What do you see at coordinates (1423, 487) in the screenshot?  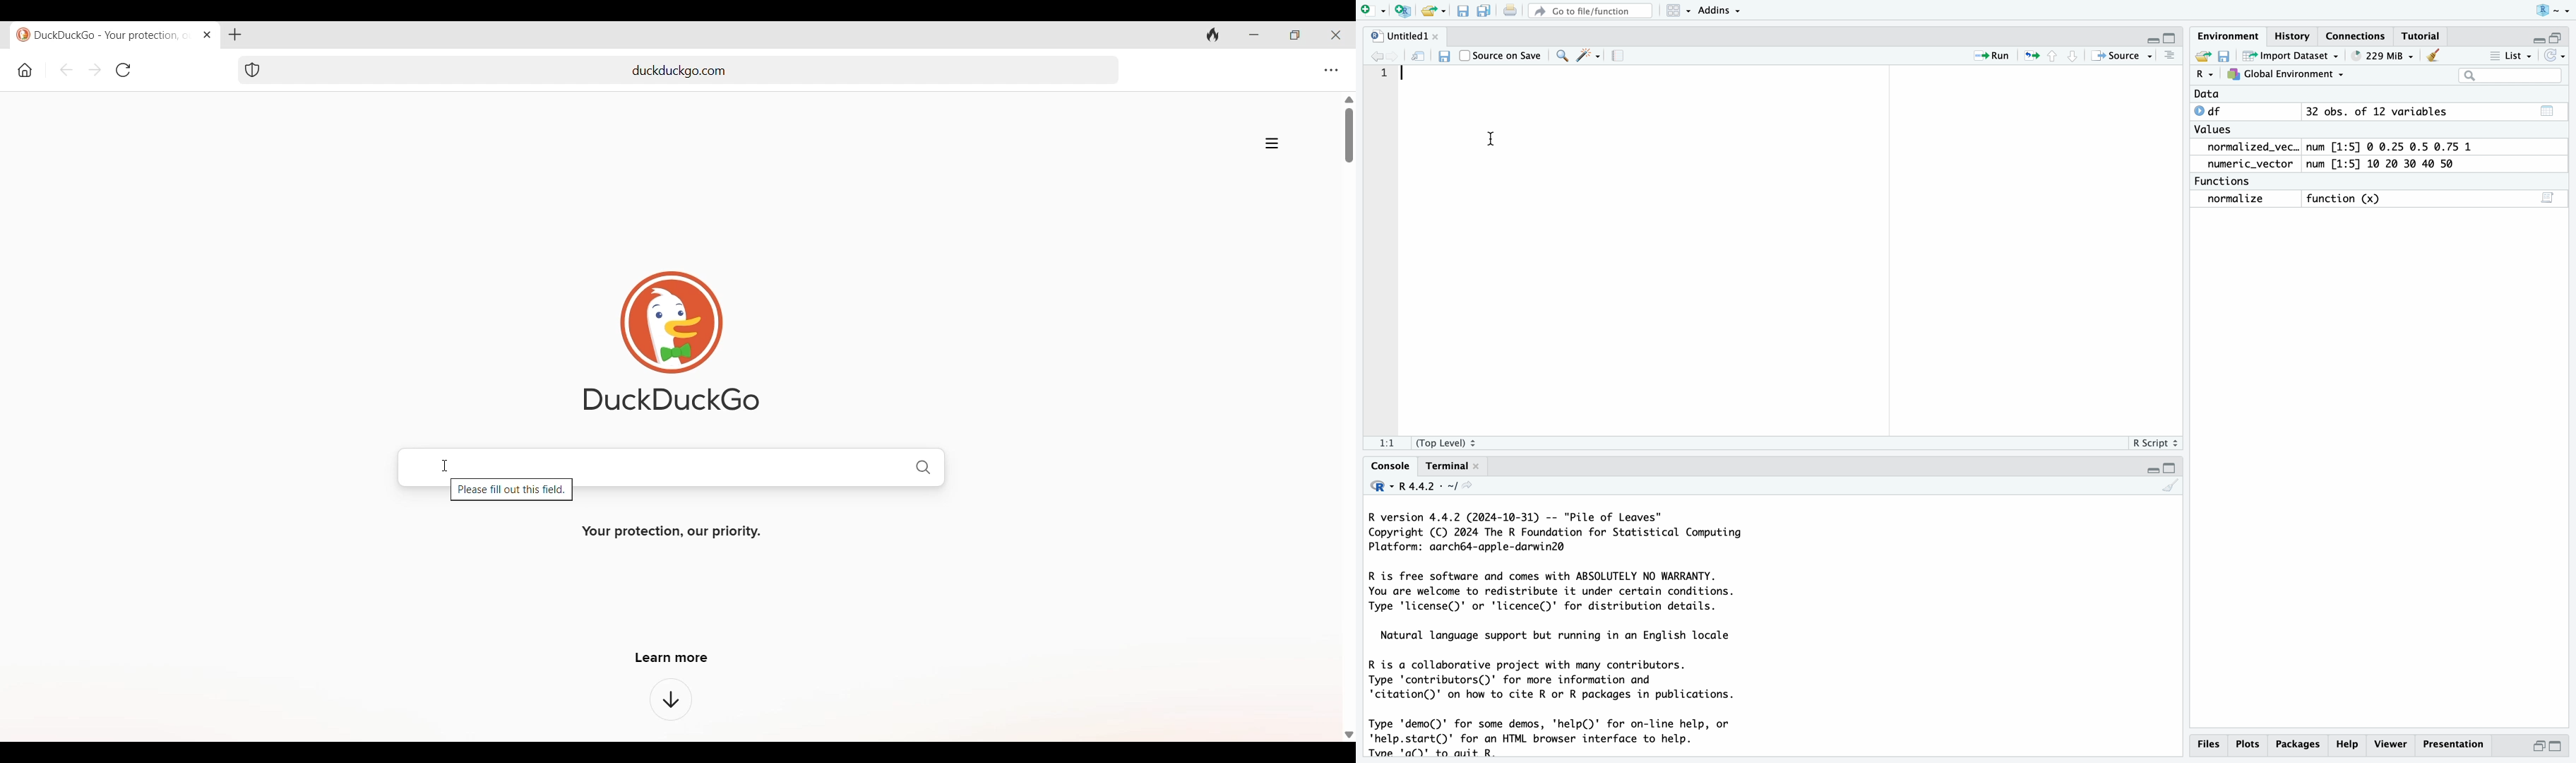 I see `R 4.4.2 . ~/` at bounding box center [1423, 487].